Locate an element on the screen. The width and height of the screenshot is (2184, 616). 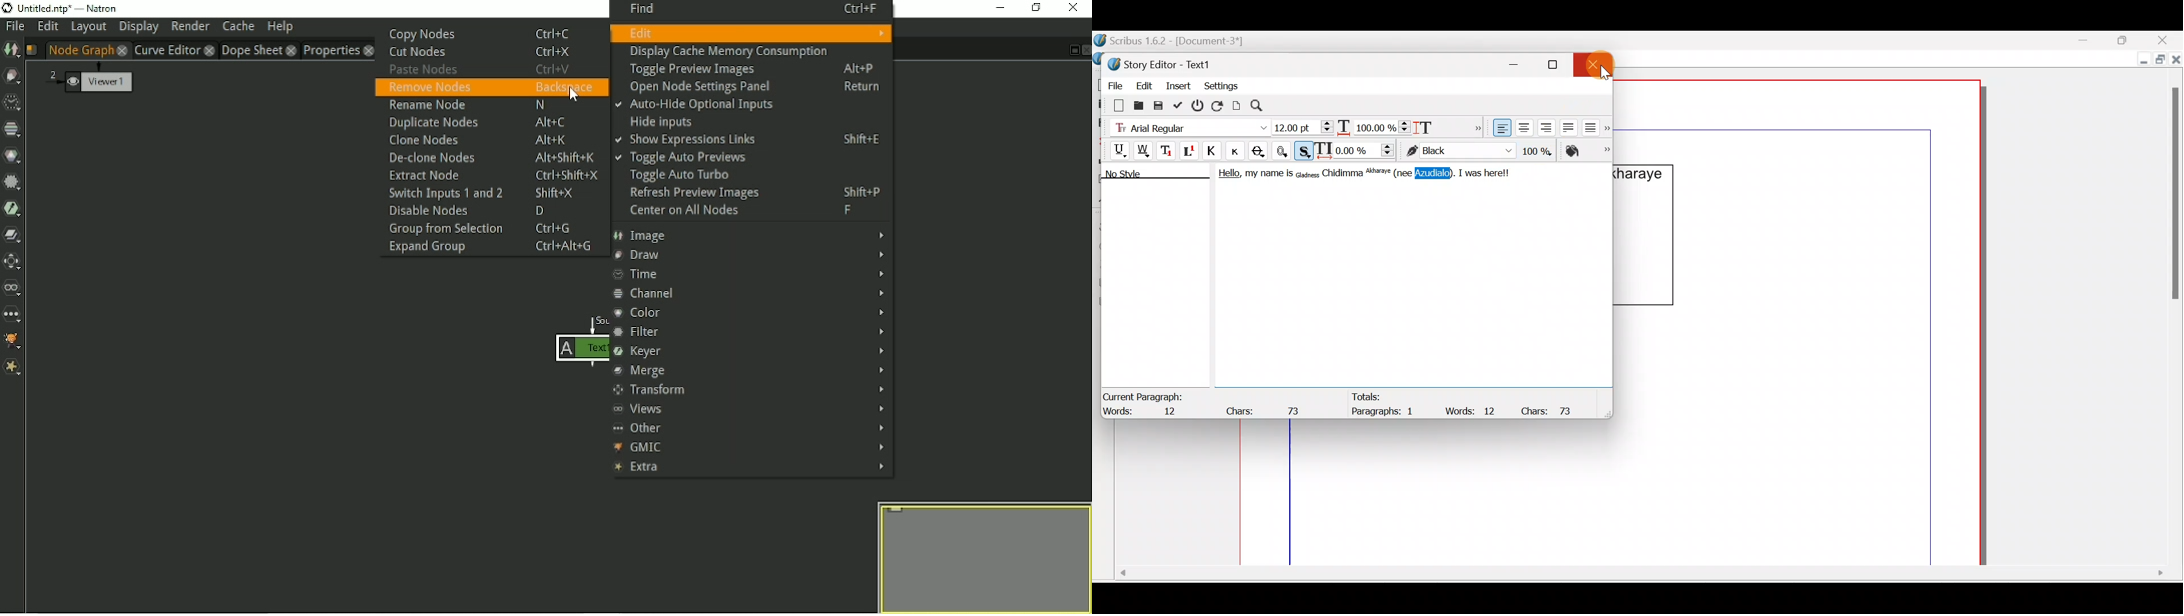
Saturation of color of text stroke is located at coordinates (1541, 149).